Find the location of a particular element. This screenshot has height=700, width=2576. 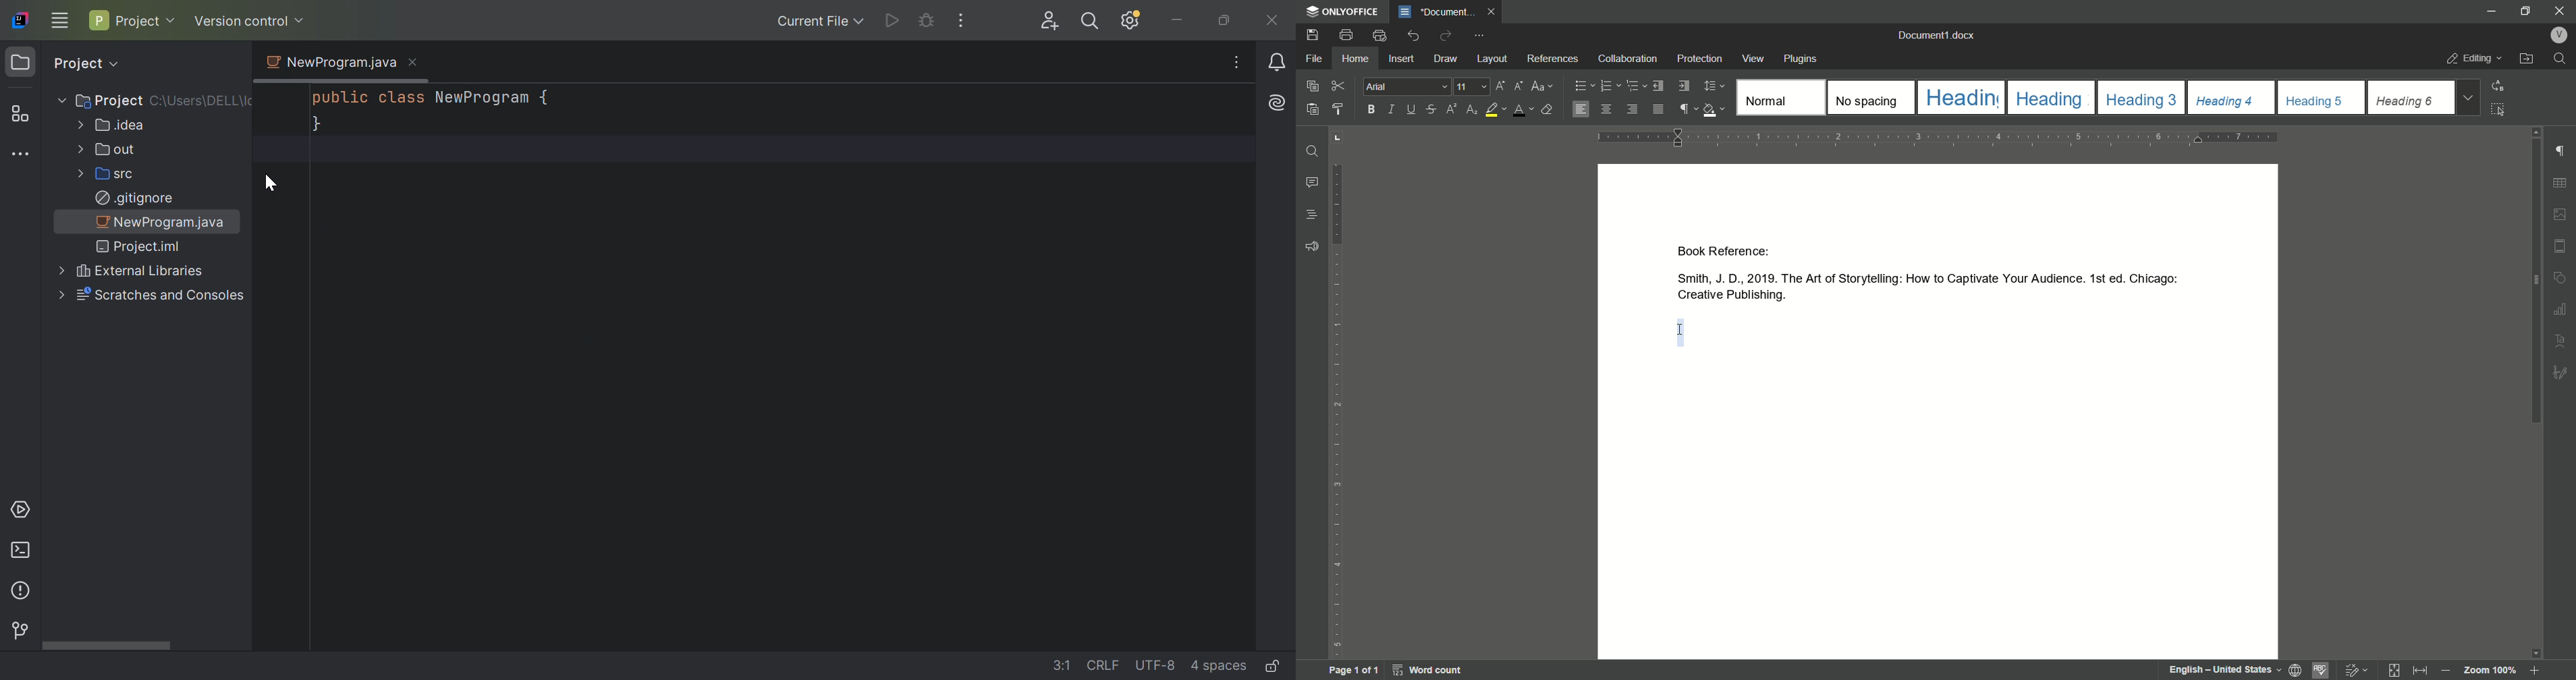

find is located at coordinates (2563, 59).